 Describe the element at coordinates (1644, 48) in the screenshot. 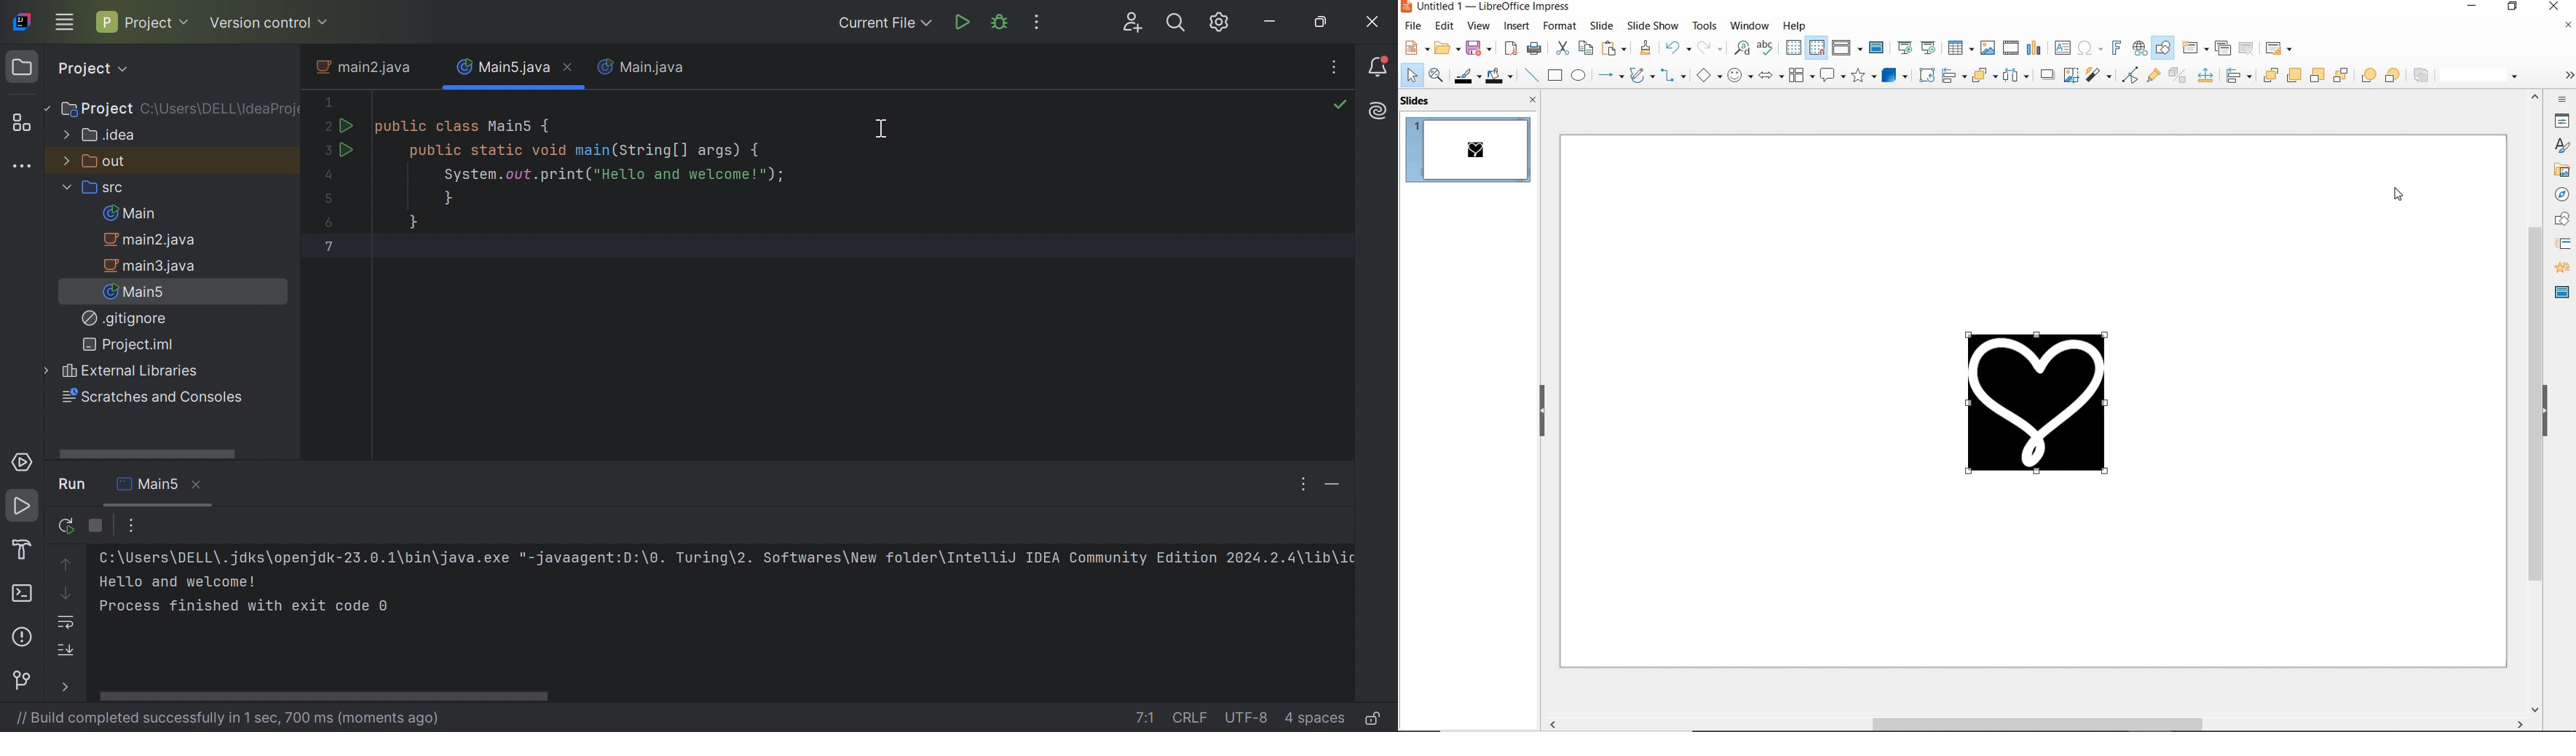

I see `clone formatting` at that location.